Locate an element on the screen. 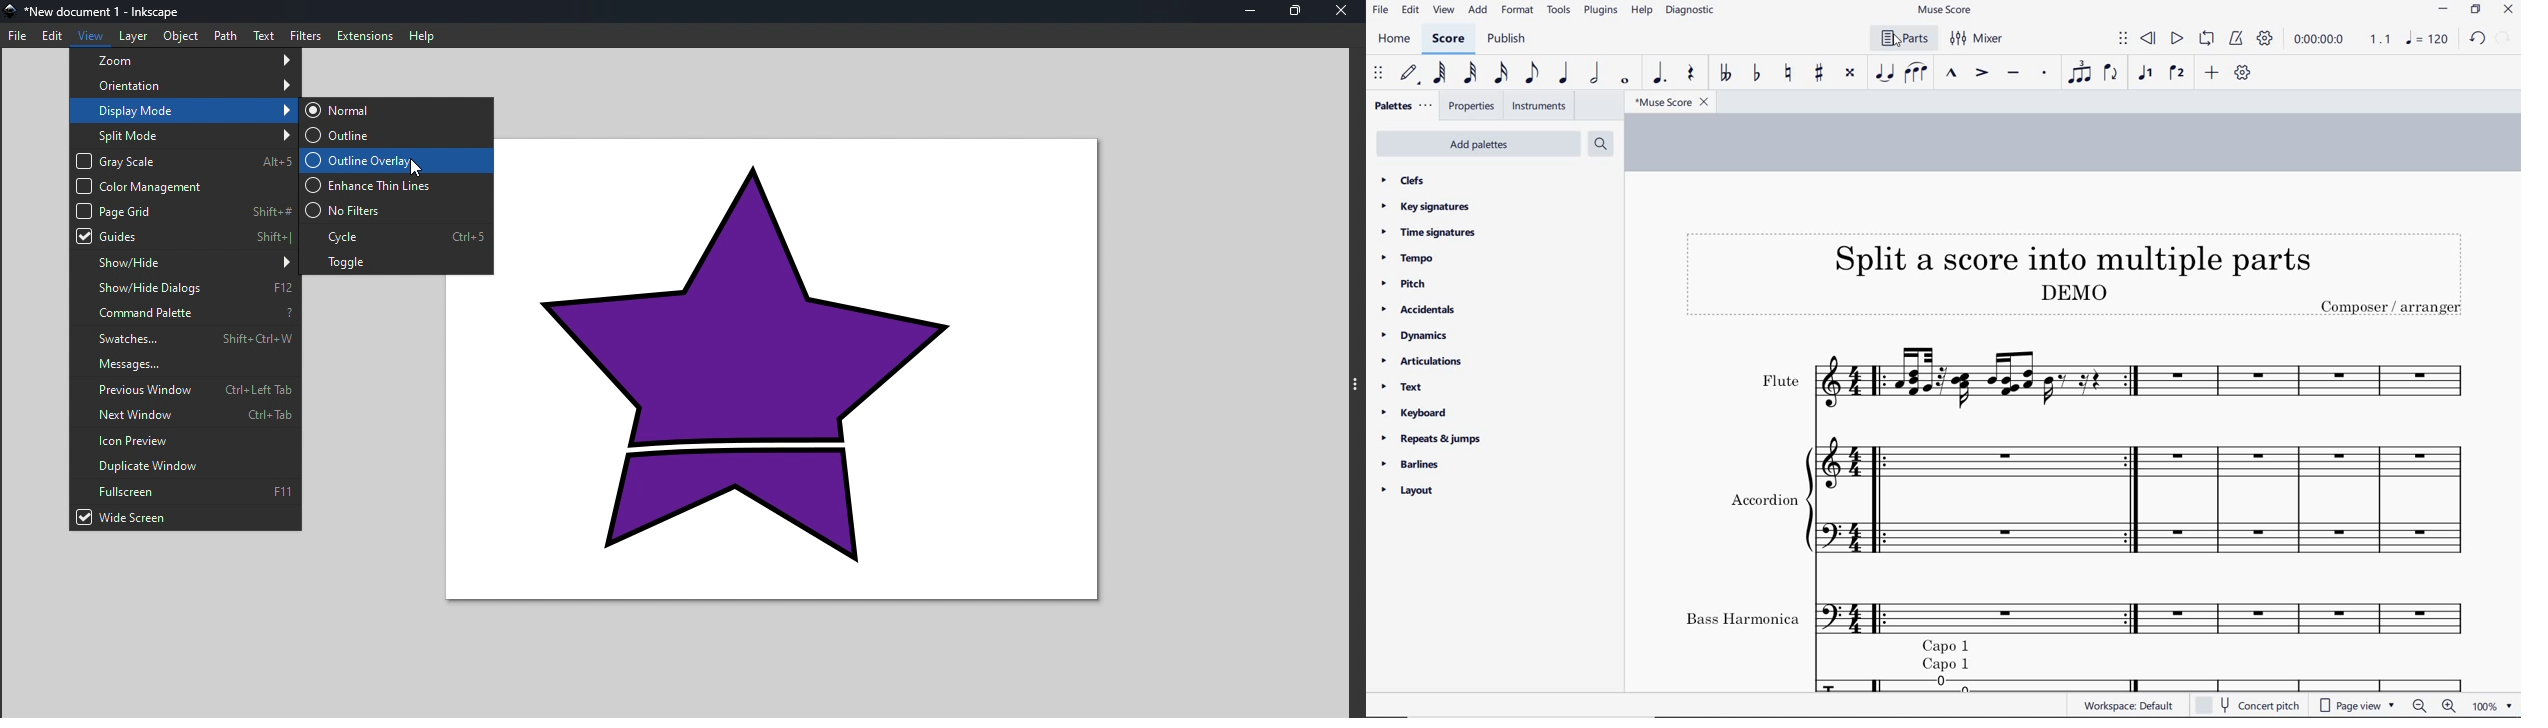 The width and height of the screenshot is (2548, 728). clefs is located at coordinates (1398, 180).